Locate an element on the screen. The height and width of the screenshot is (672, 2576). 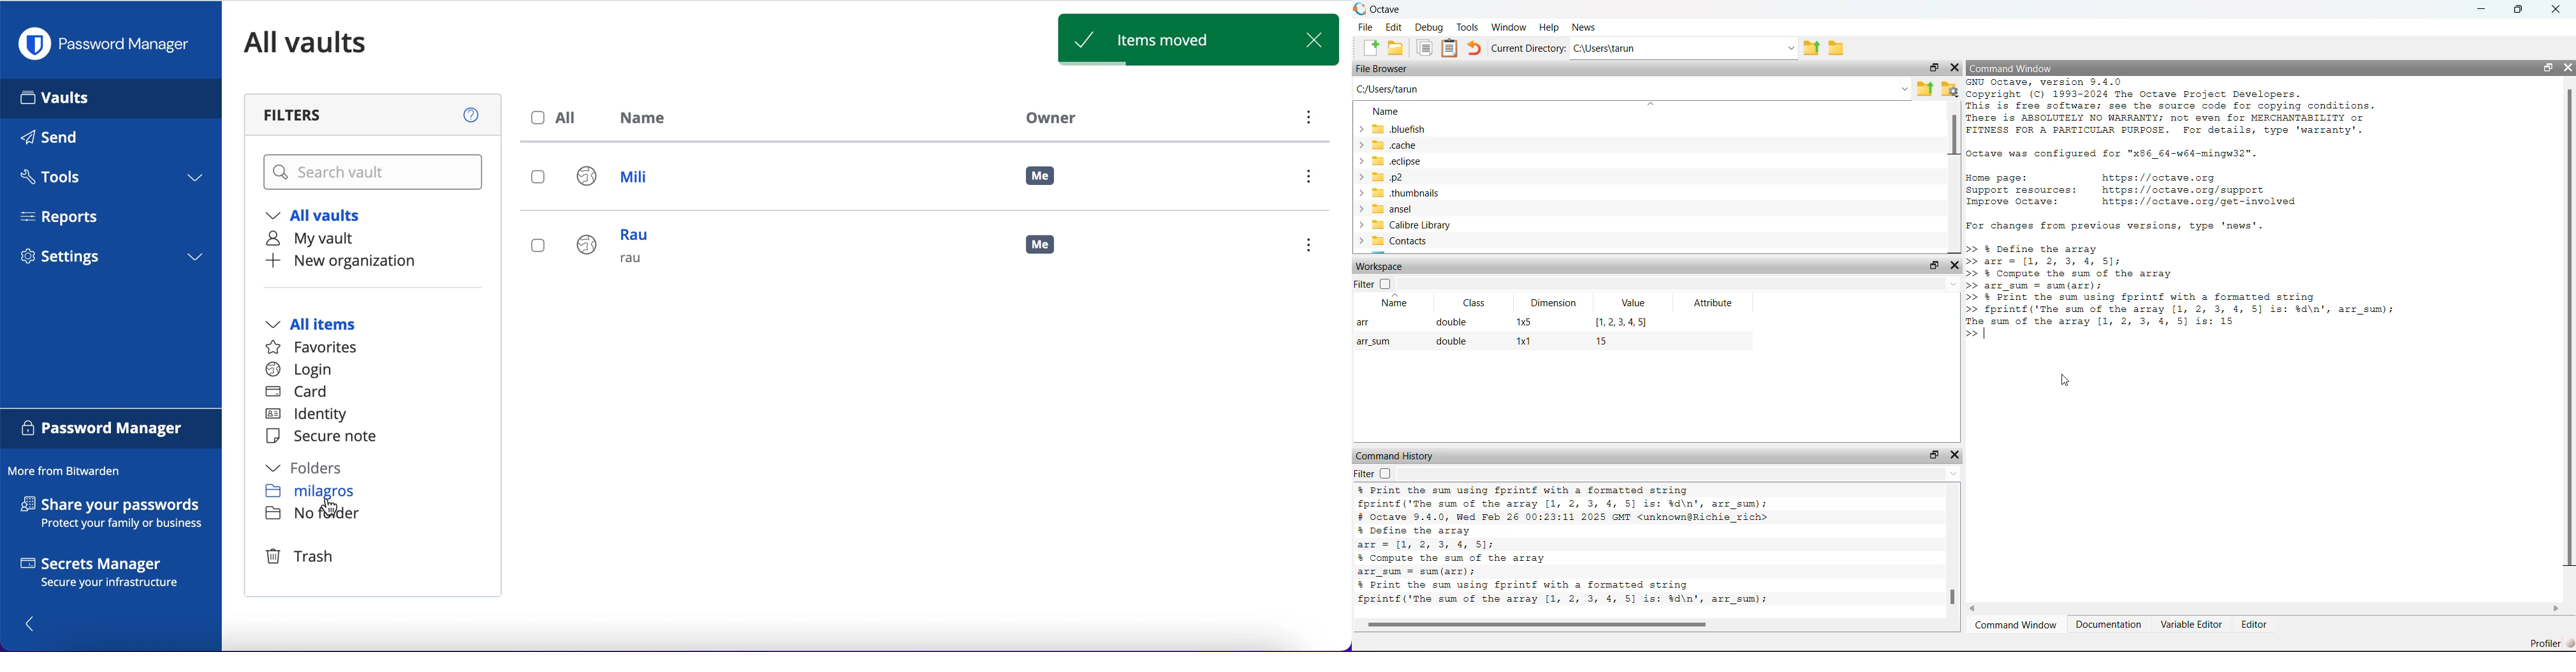
Scrollbar is located at coordinates (1952, 135).